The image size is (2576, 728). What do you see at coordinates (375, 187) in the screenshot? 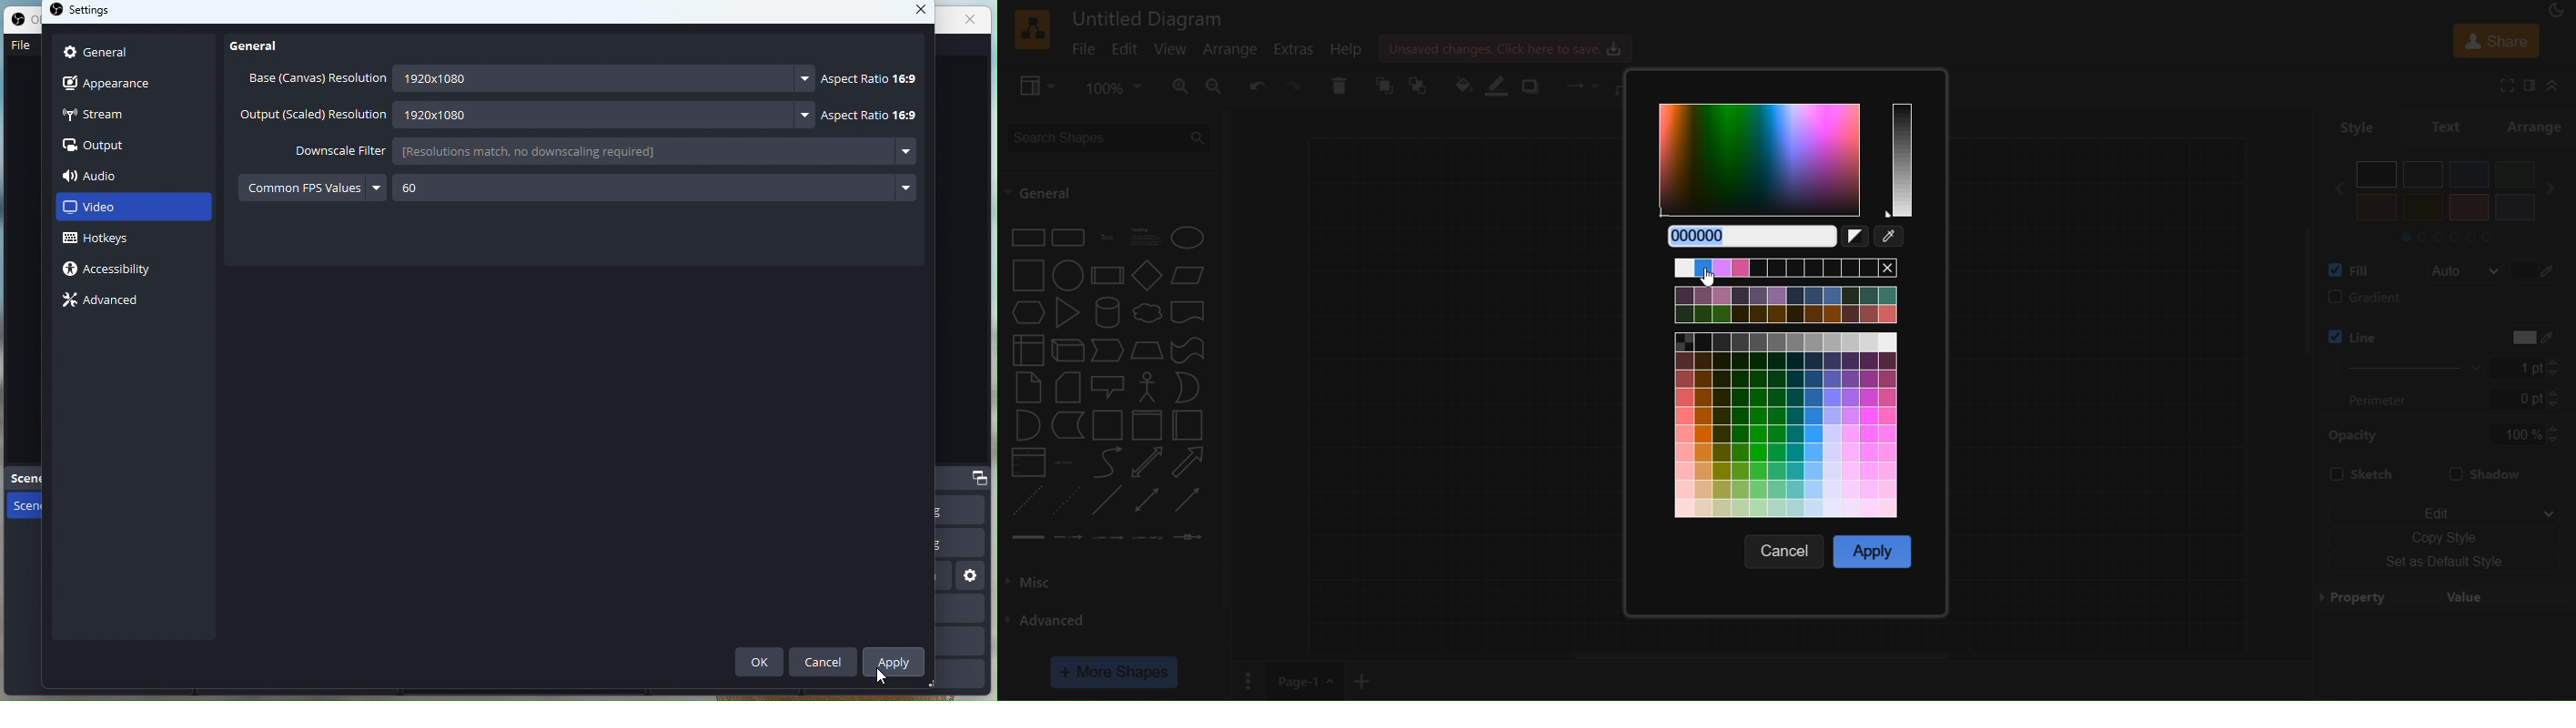
I see `more options` at bounding box center [375, 187].